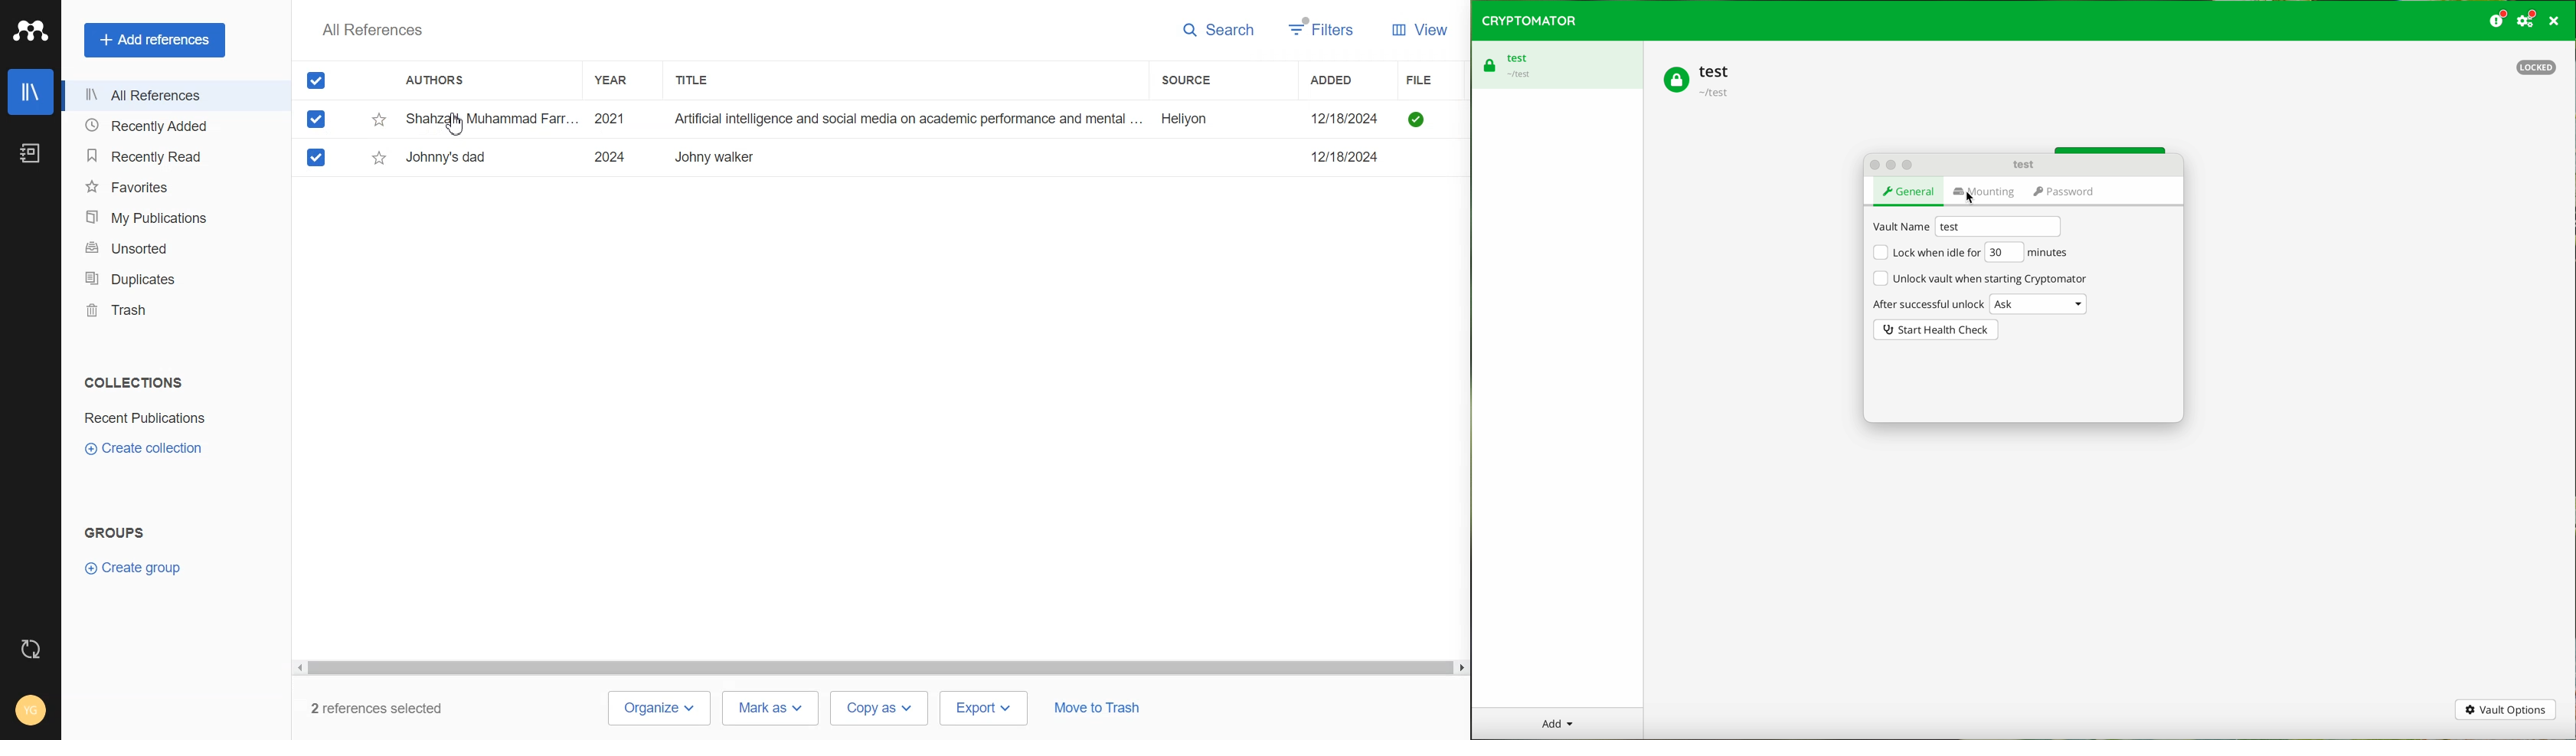 The height and width of the screenshot is (756, 2576). What do you see at coordinates (2505, 710) in the screenshot?
I see `vault options` at bounding box center [2505, 710].